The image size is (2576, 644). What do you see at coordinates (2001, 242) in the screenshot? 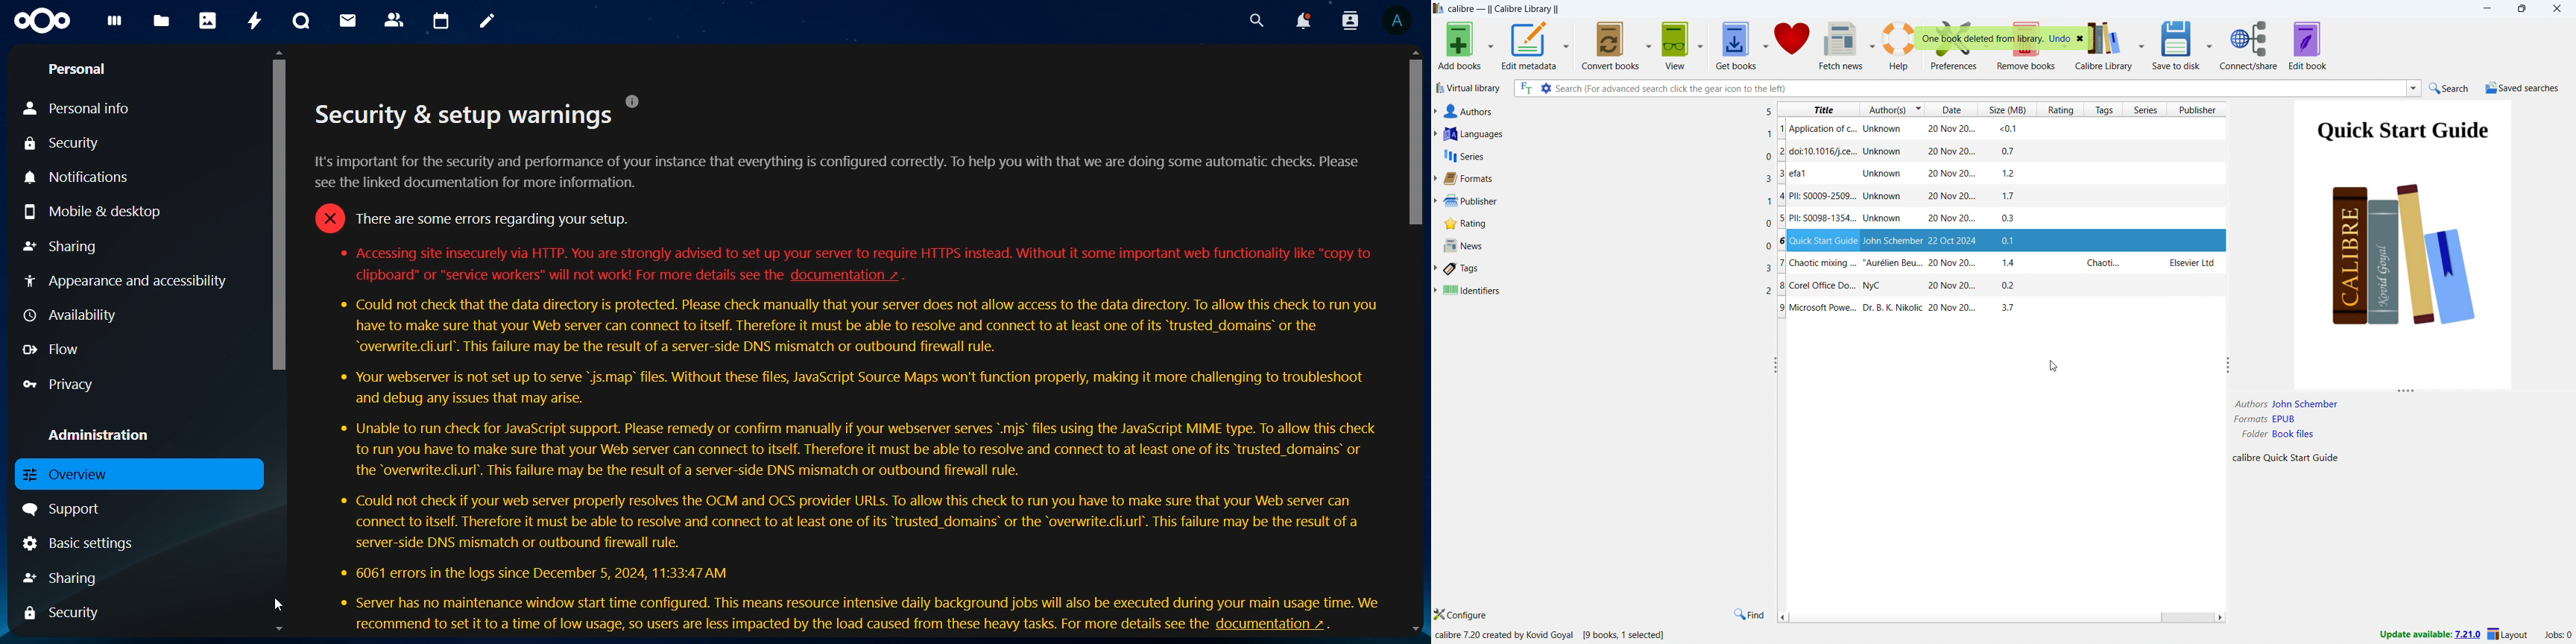
I see `PII: S0098-1354...` at bounding box center [2001, 242].